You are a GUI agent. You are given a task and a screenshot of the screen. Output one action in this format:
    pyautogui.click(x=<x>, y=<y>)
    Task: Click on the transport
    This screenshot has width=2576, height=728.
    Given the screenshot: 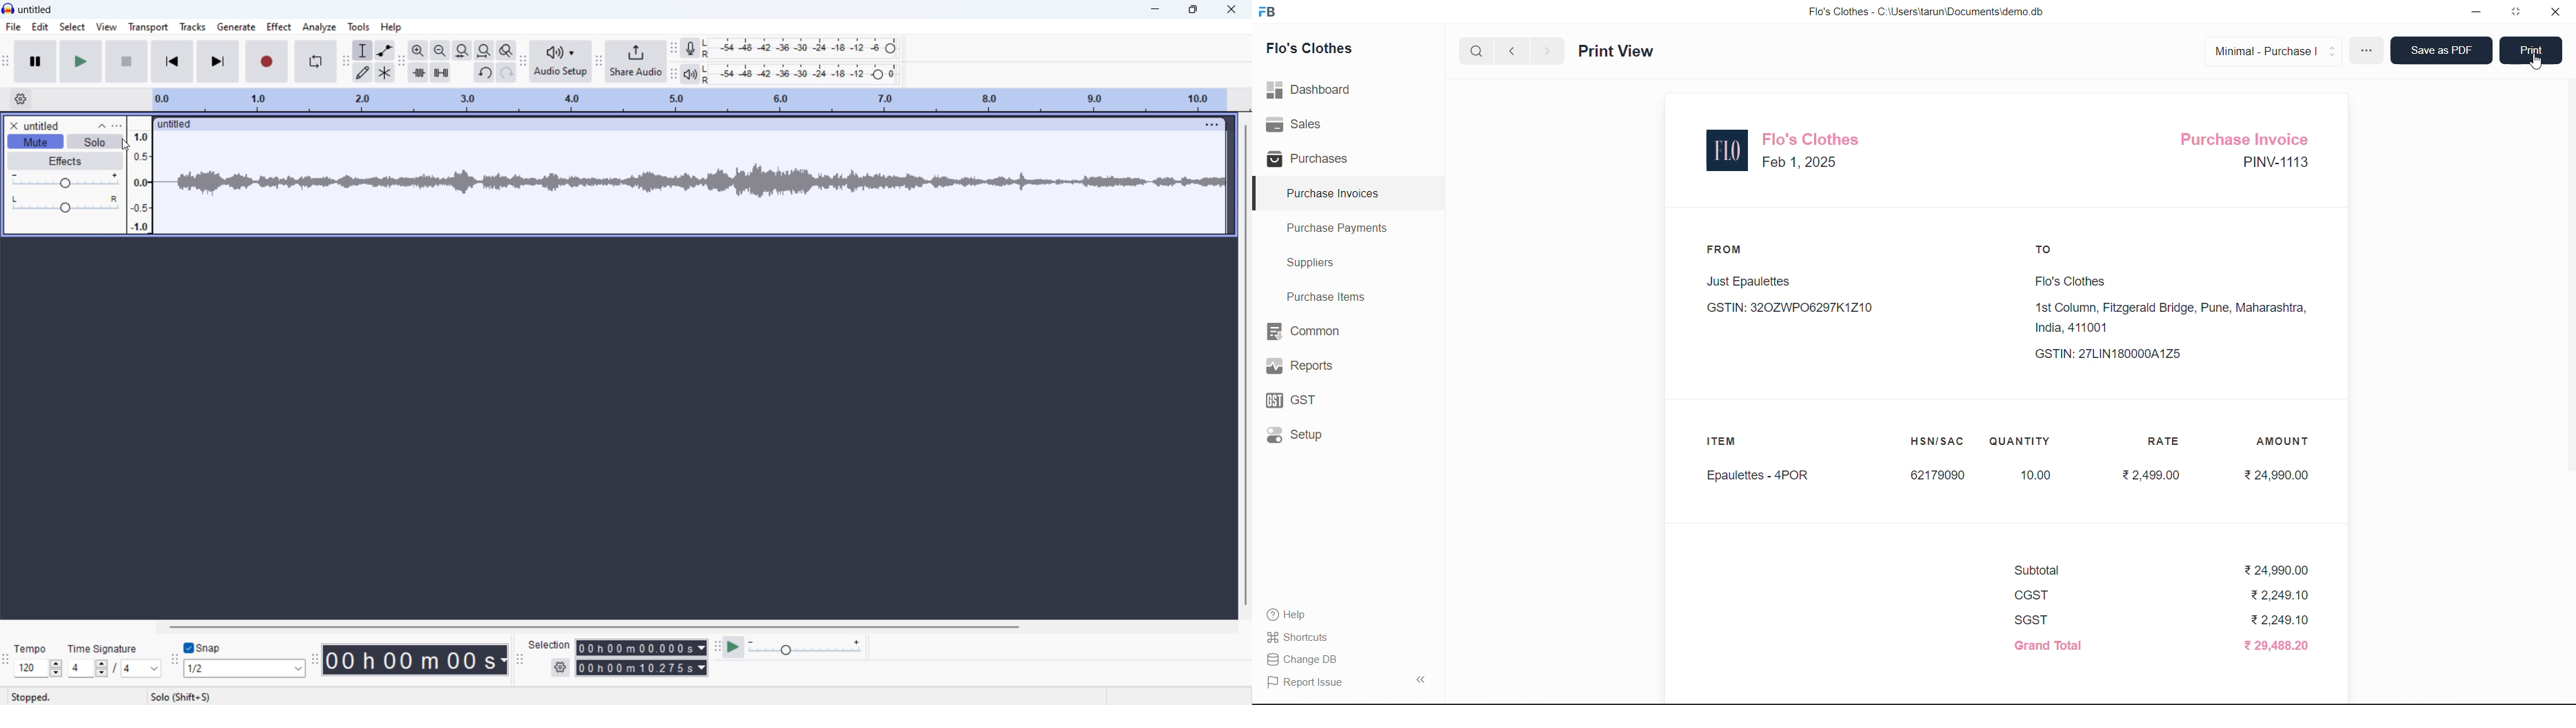 What is the action you would take?
    pyautogui.click(x=148, y=27)
    